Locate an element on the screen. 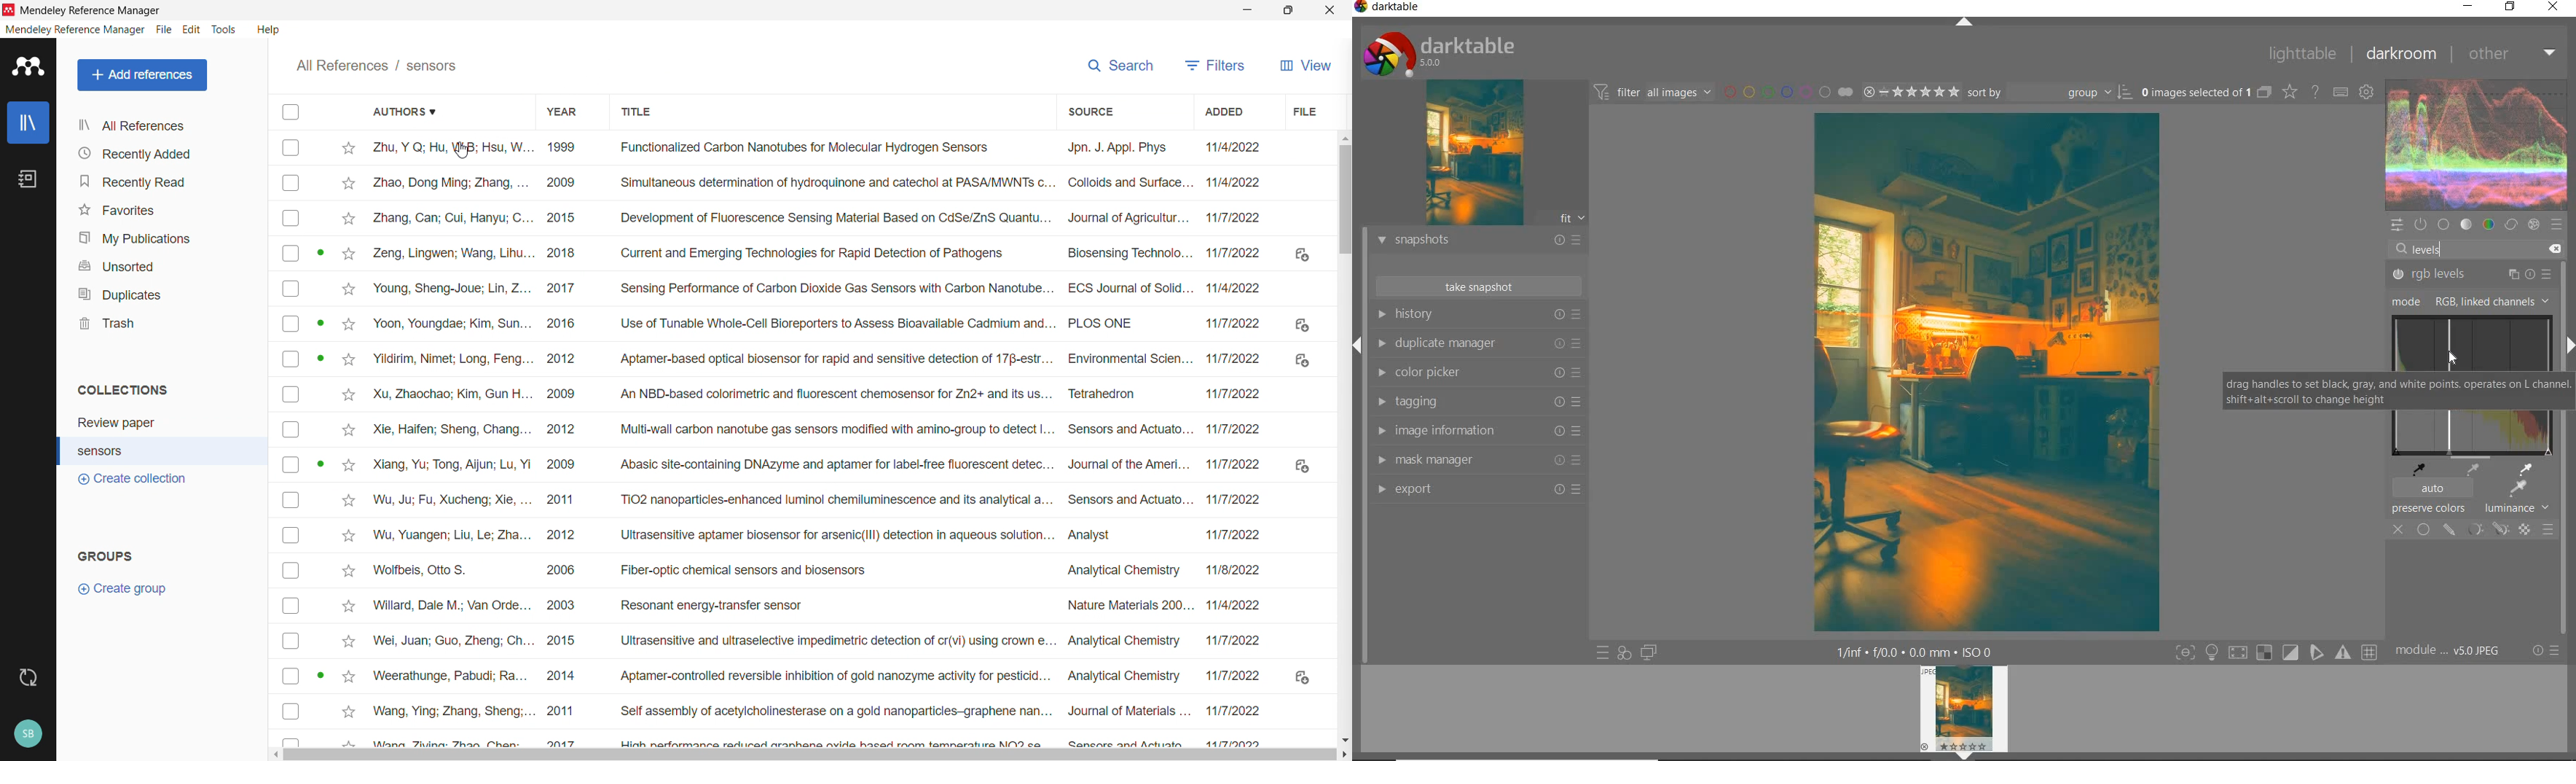  preserve colors is located at coordinates (2429, 510).